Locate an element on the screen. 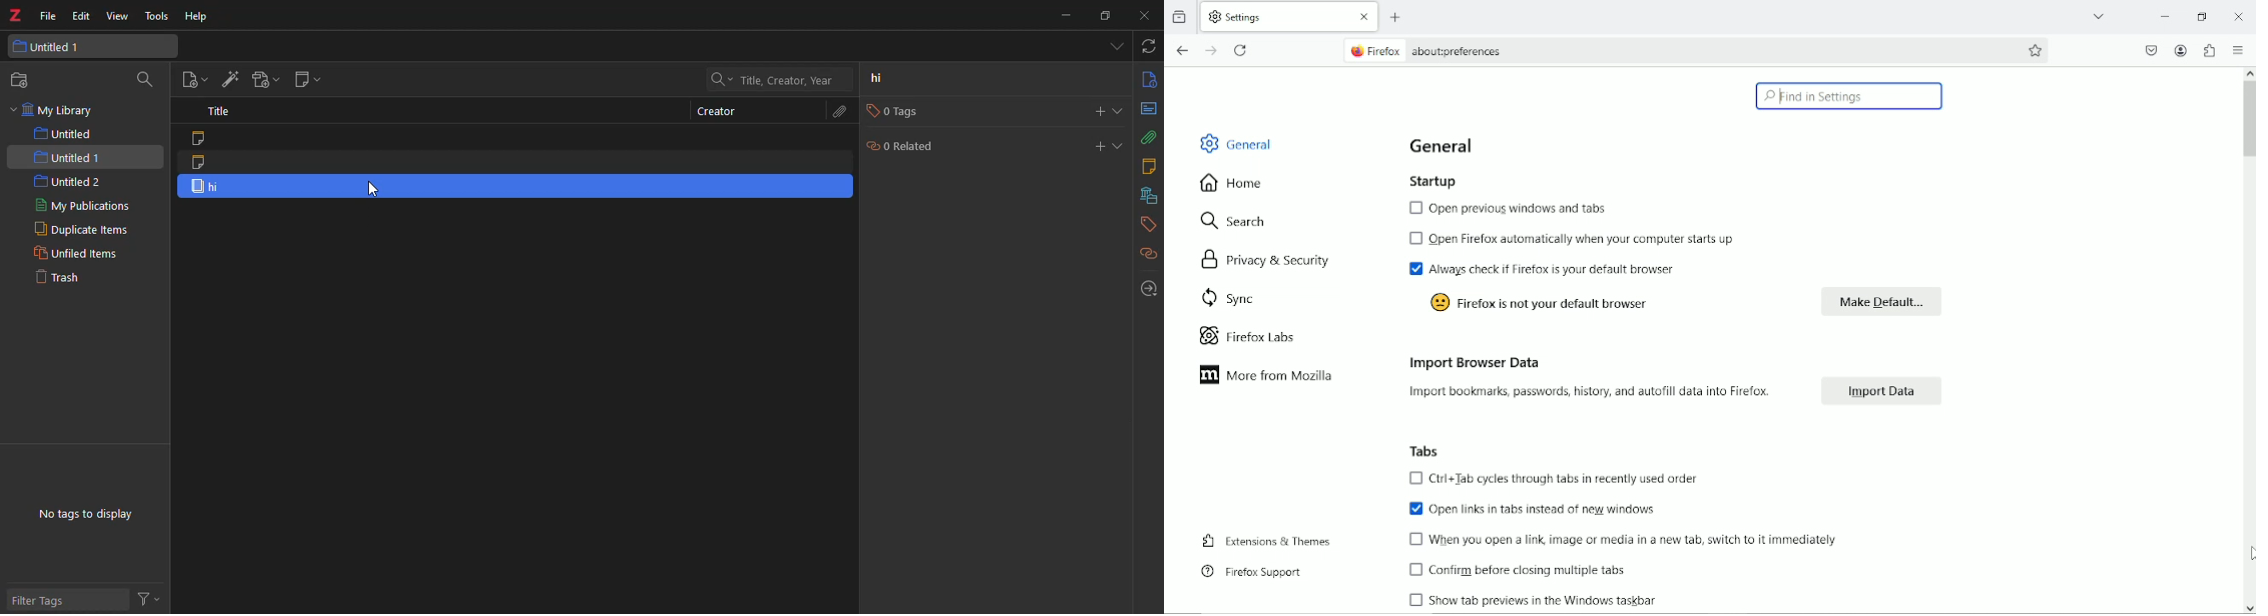  More from Mozilla is located at coordinates (1264, 376).